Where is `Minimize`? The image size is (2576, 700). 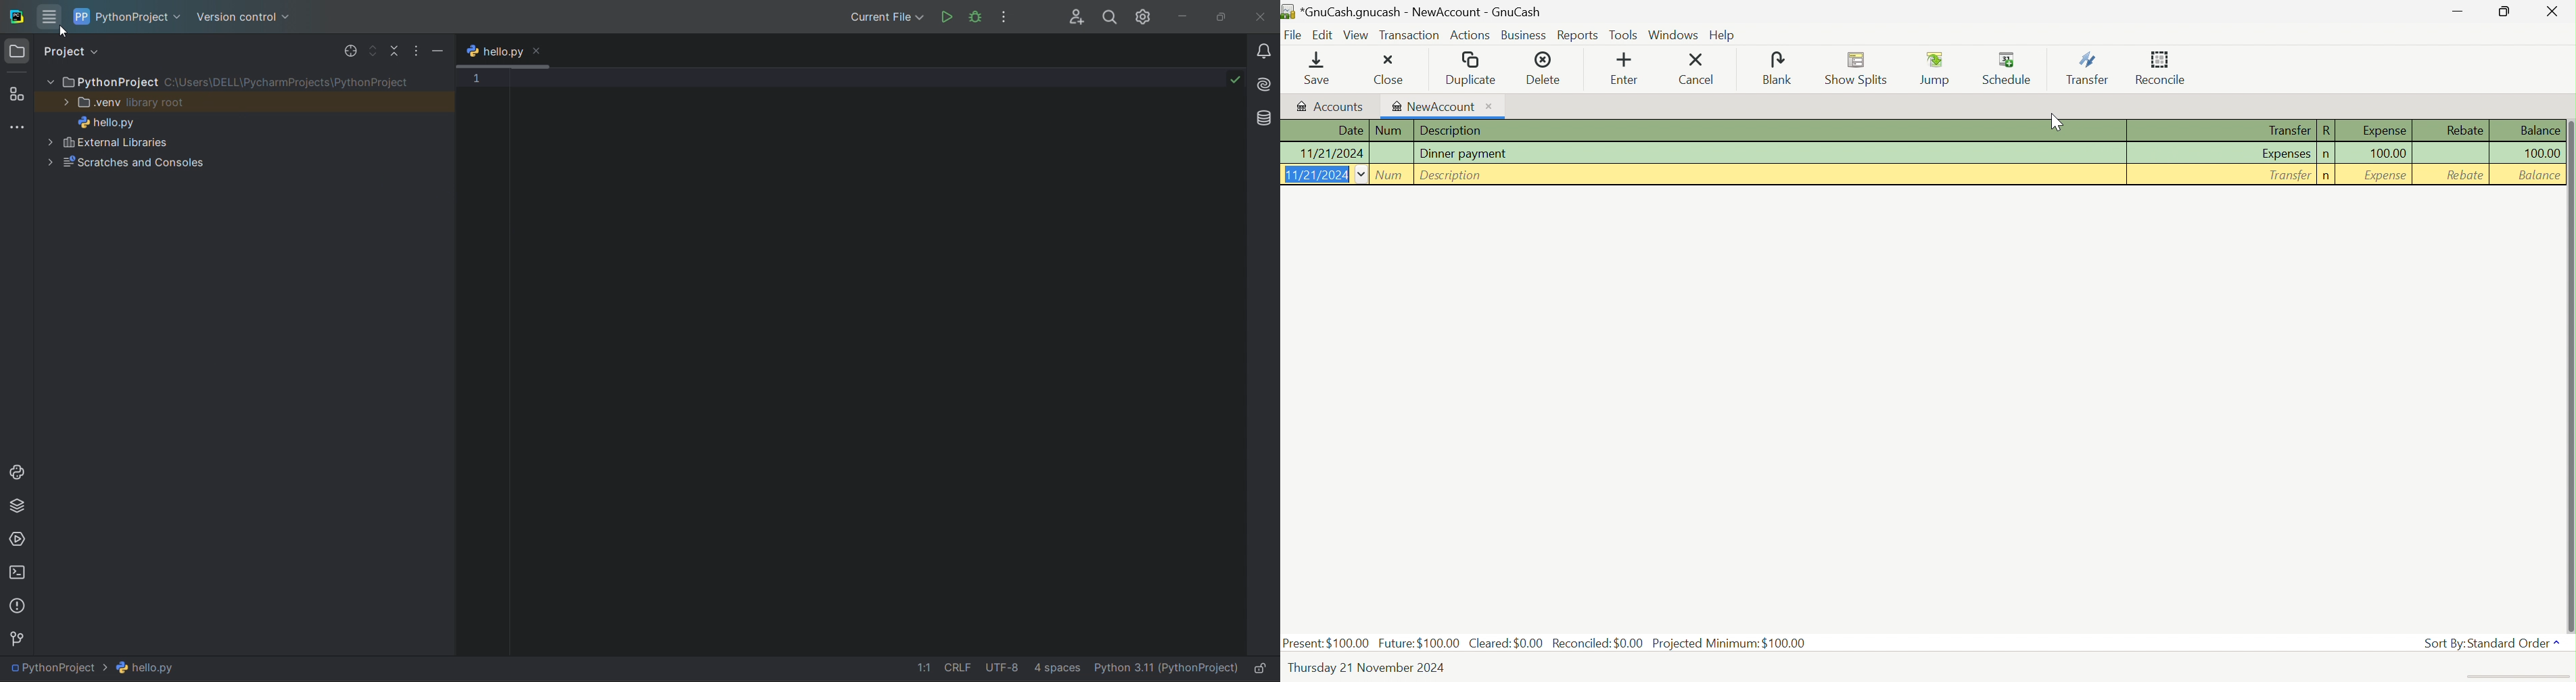
Minimize is located at coordinates (2459, 13).